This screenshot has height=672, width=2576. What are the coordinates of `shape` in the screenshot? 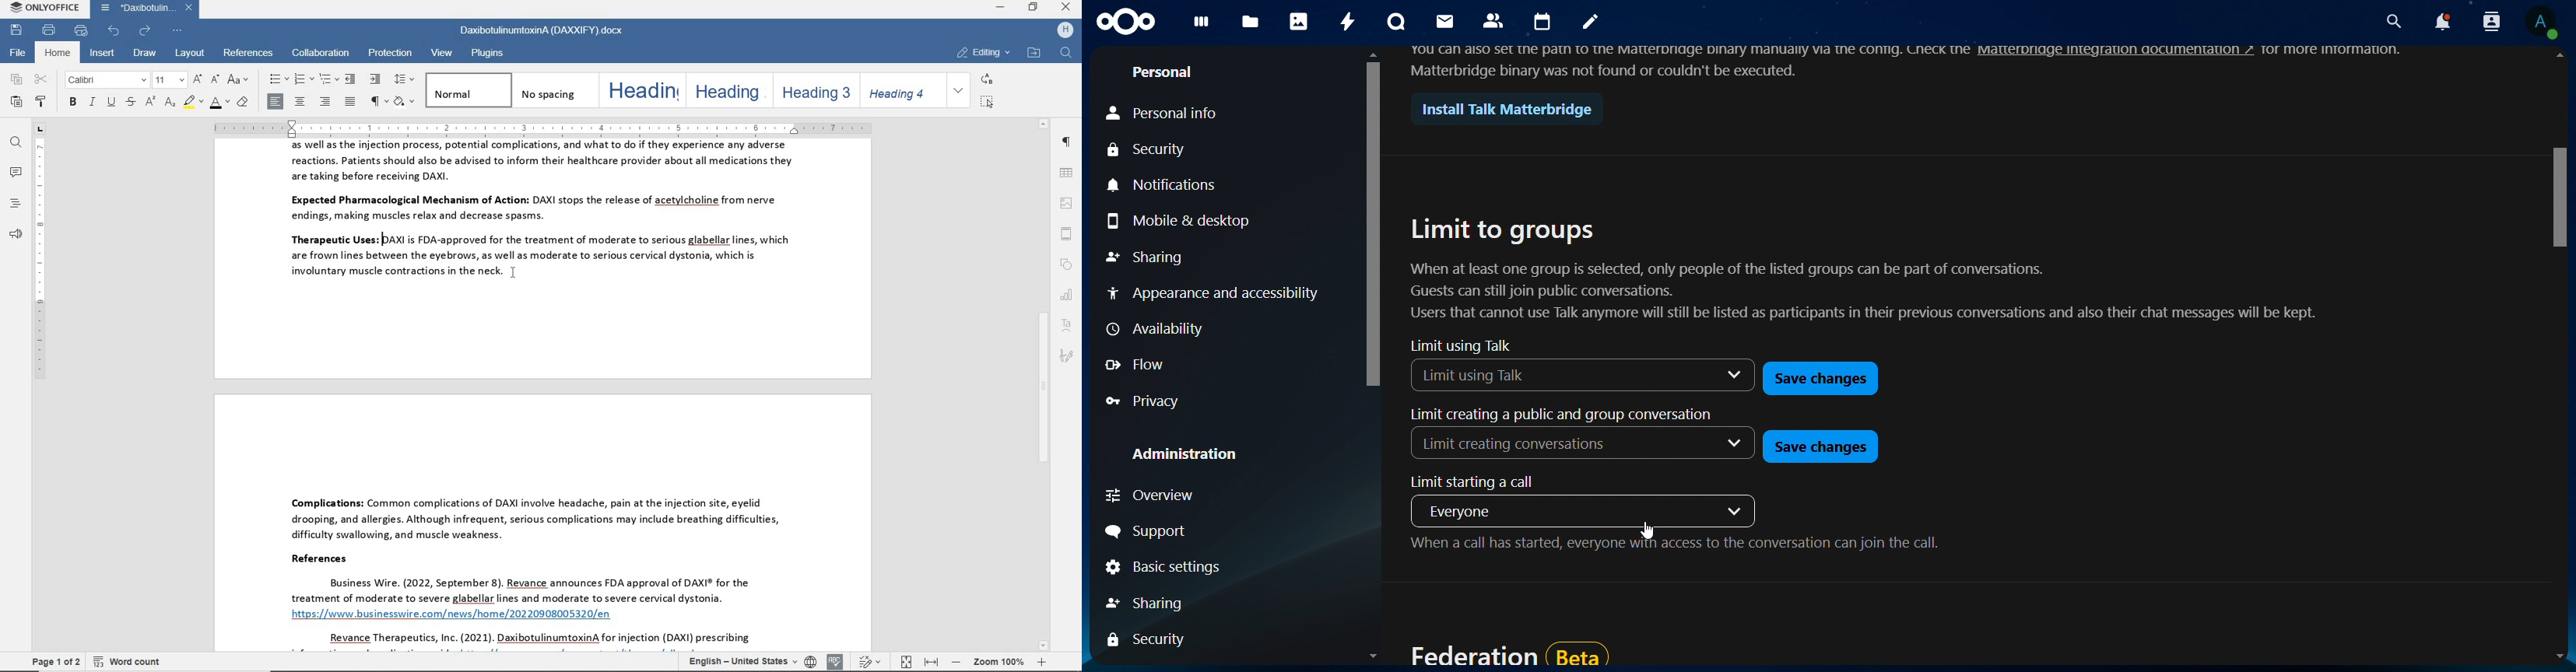 It's located at (1069, 265).